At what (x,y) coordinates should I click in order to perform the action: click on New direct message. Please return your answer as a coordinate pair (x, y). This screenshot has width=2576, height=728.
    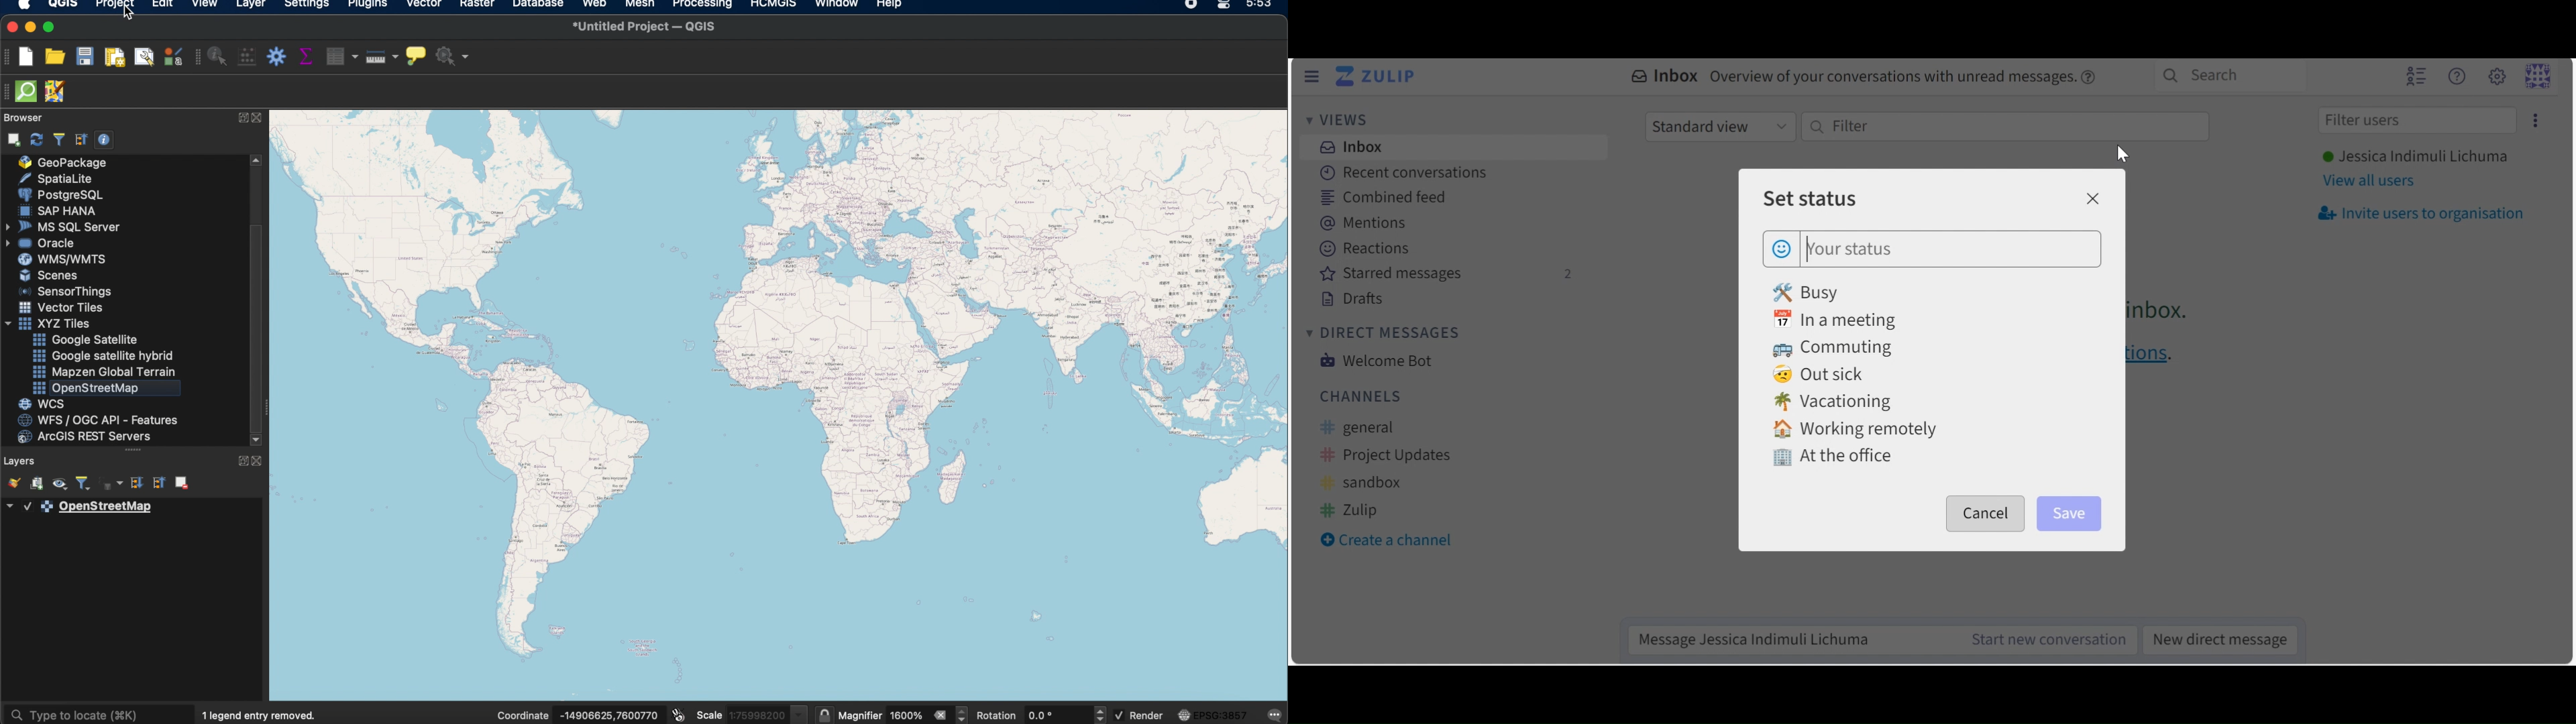
    Looking at the image, I should click on (2216, 638).